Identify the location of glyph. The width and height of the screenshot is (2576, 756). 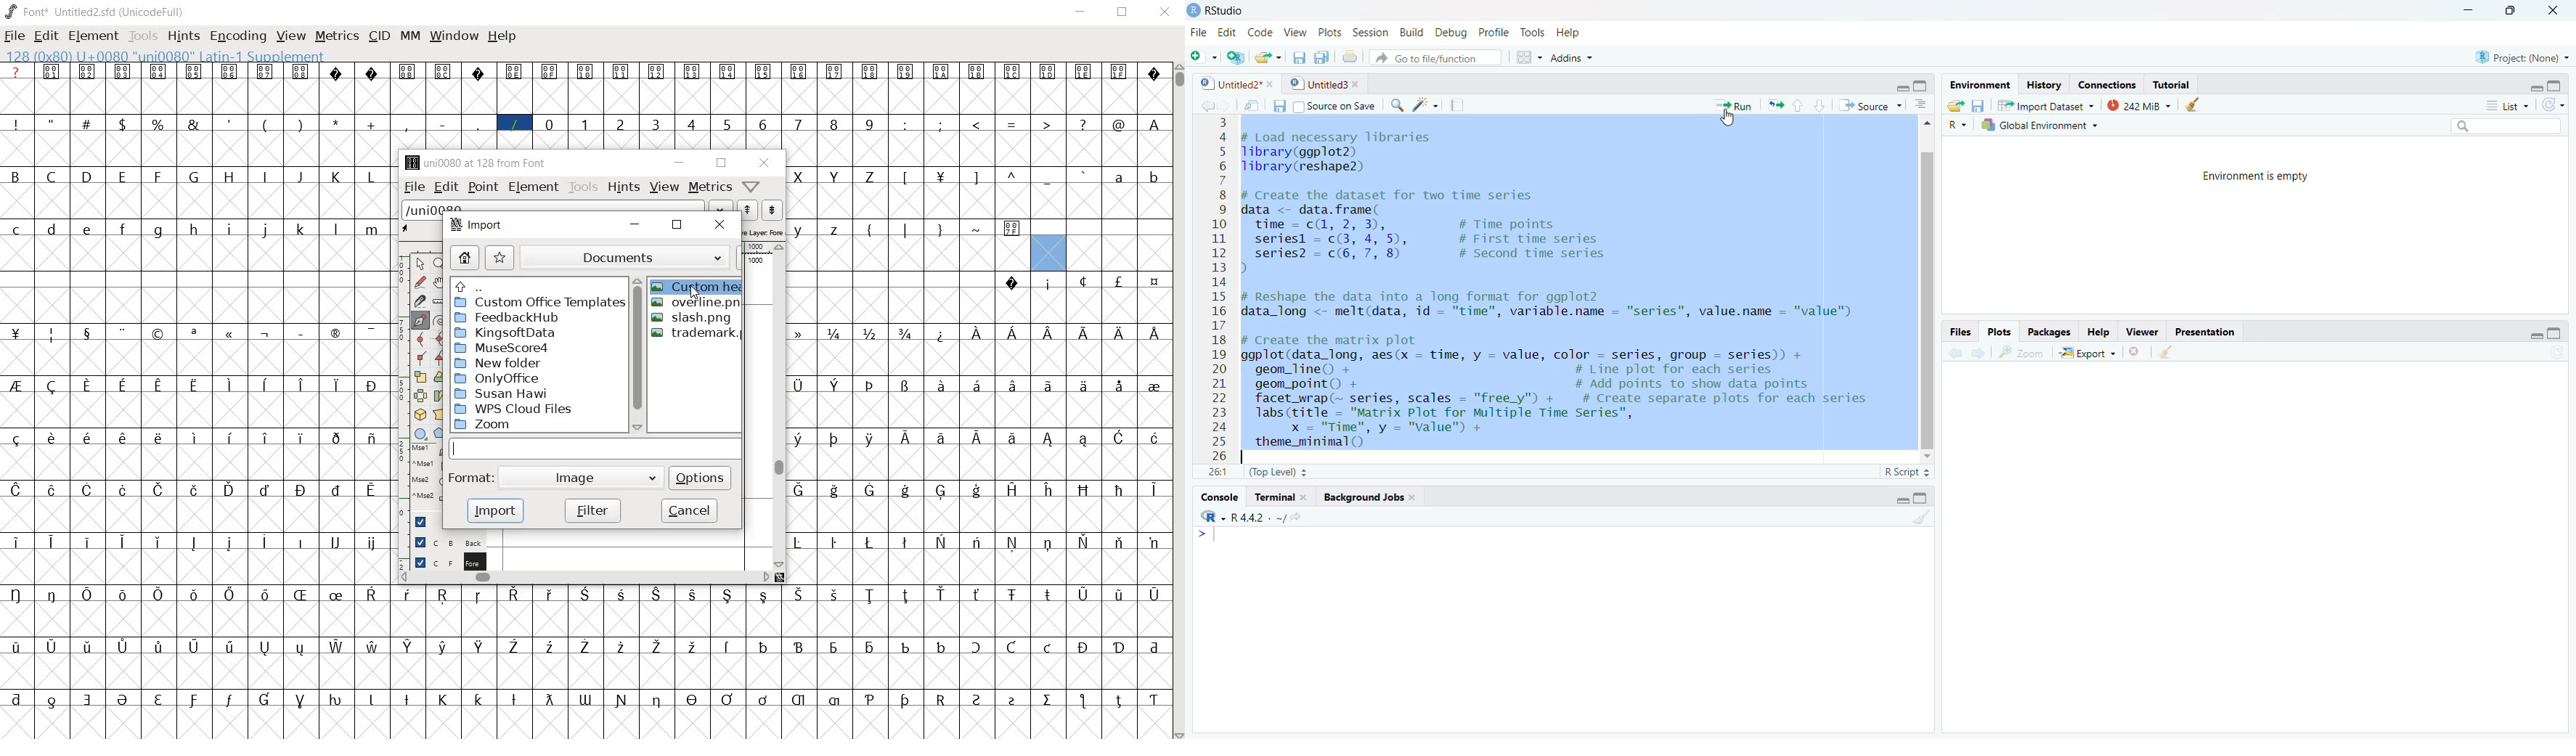
(655, 124).